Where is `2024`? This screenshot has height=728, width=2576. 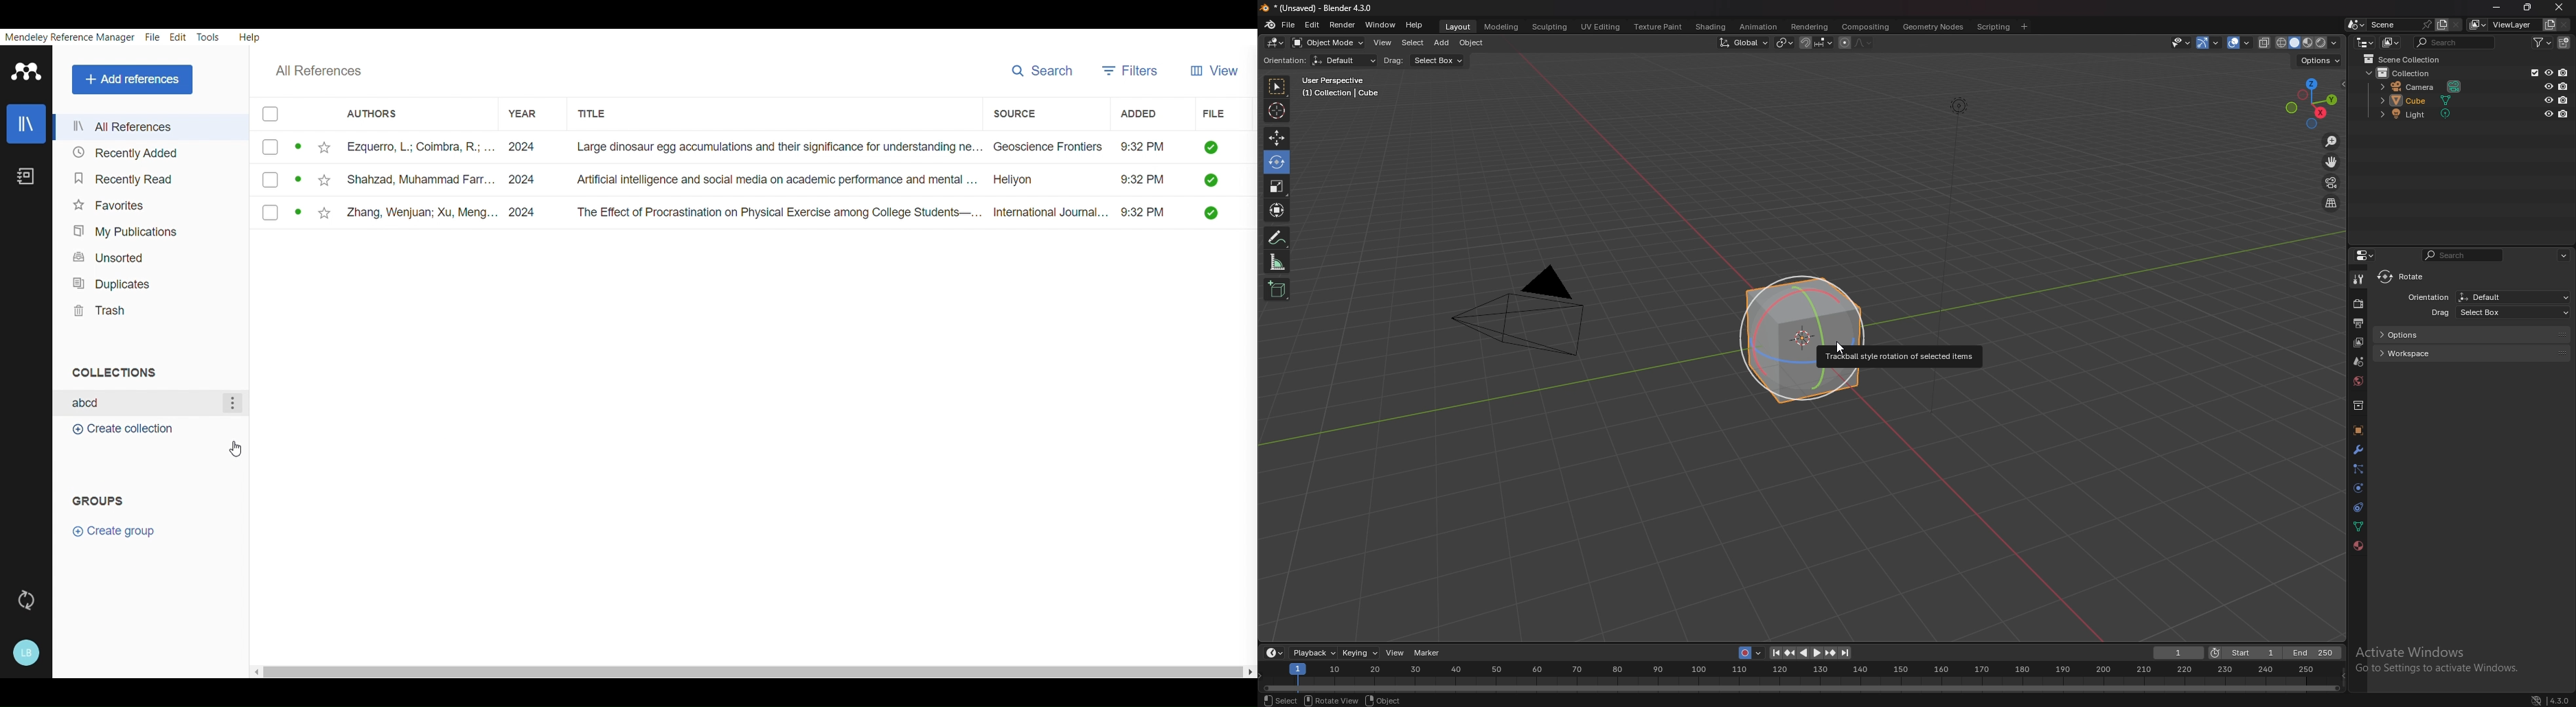 2024 is located at coordinates (524, 179).